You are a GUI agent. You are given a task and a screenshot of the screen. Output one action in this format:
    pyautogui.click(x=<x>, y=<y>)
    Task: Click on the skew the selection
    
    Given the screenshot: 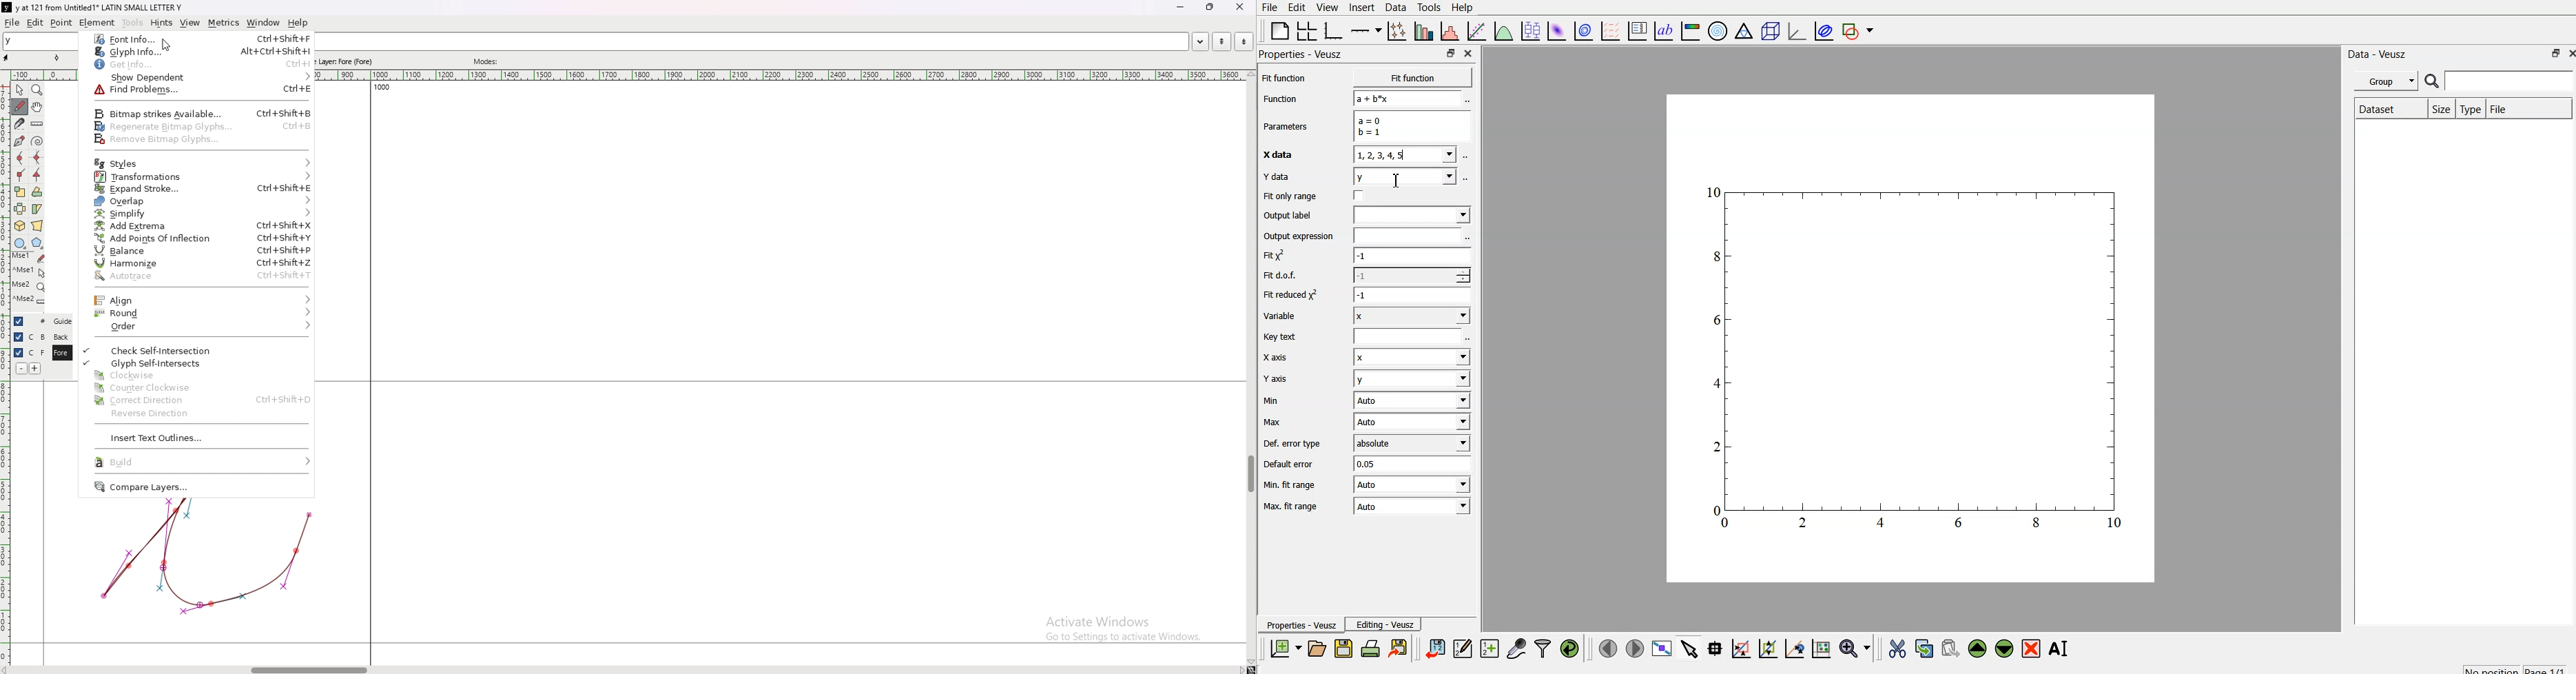 What is the action you would take?
    pyautogui.click(x=37, y=208)
    